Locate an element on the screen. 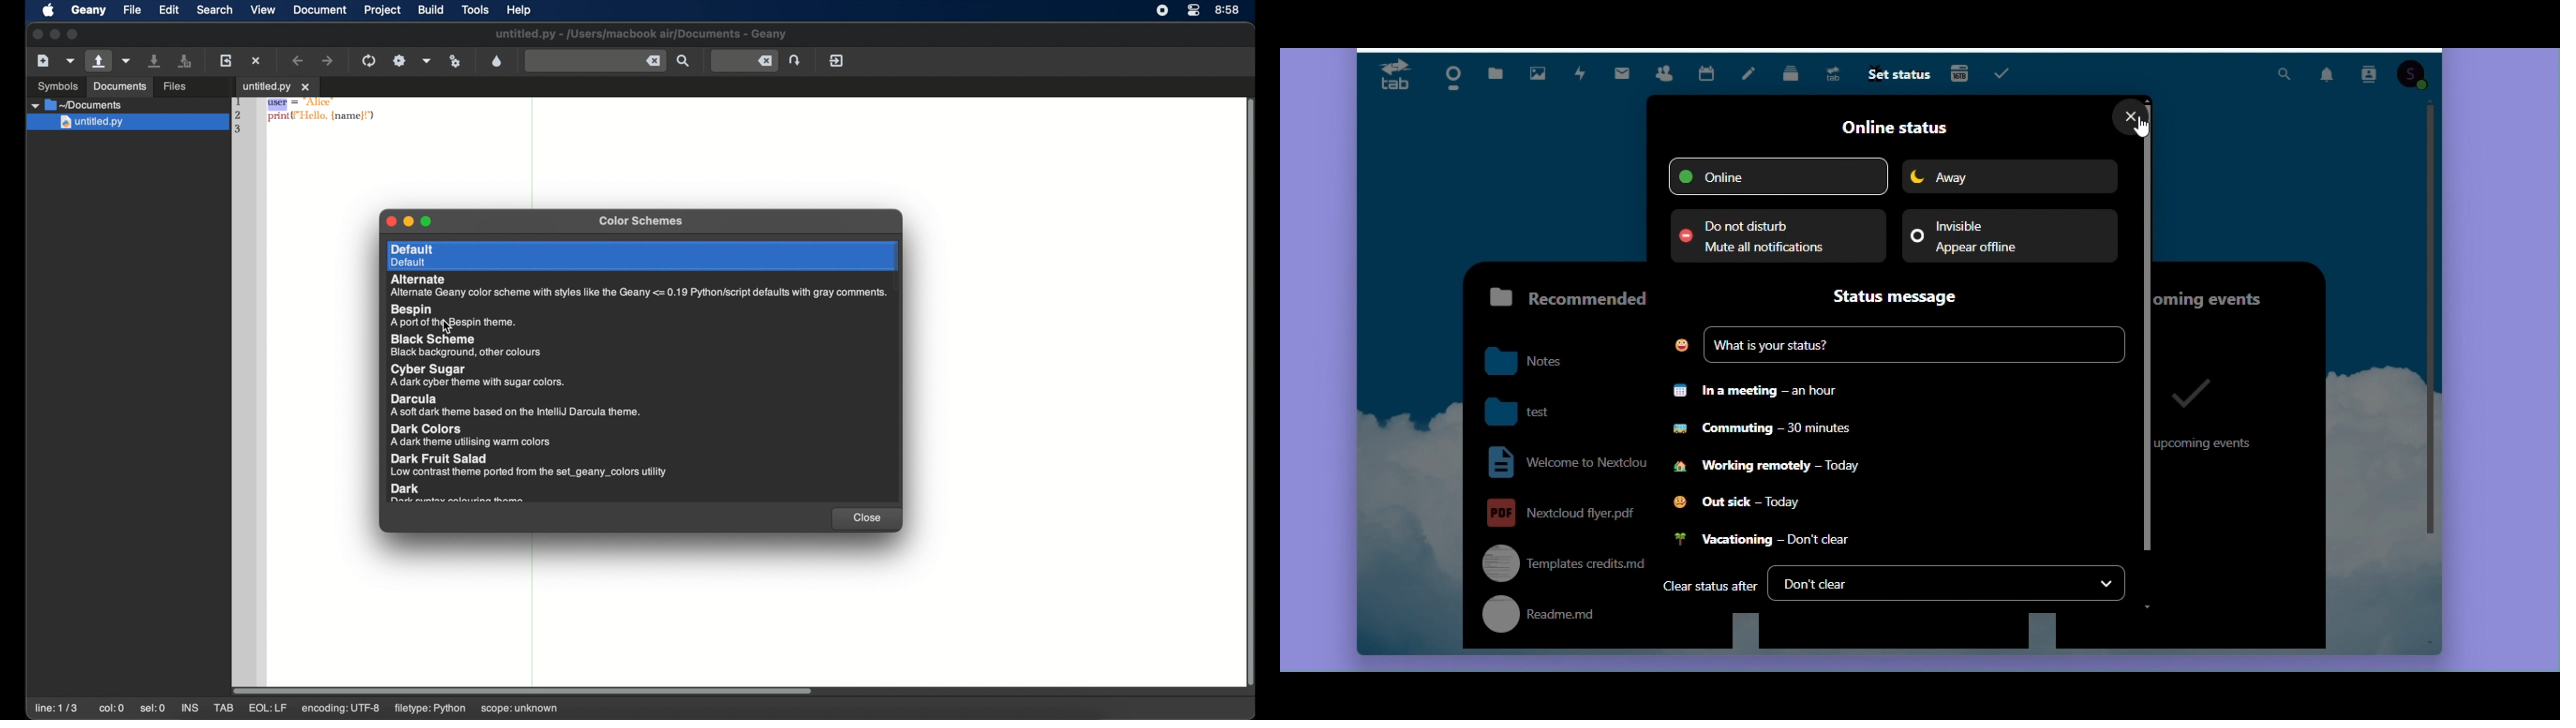 This screenshot has width=2576, height=728. Set status is located at coordinates (1897, 76).